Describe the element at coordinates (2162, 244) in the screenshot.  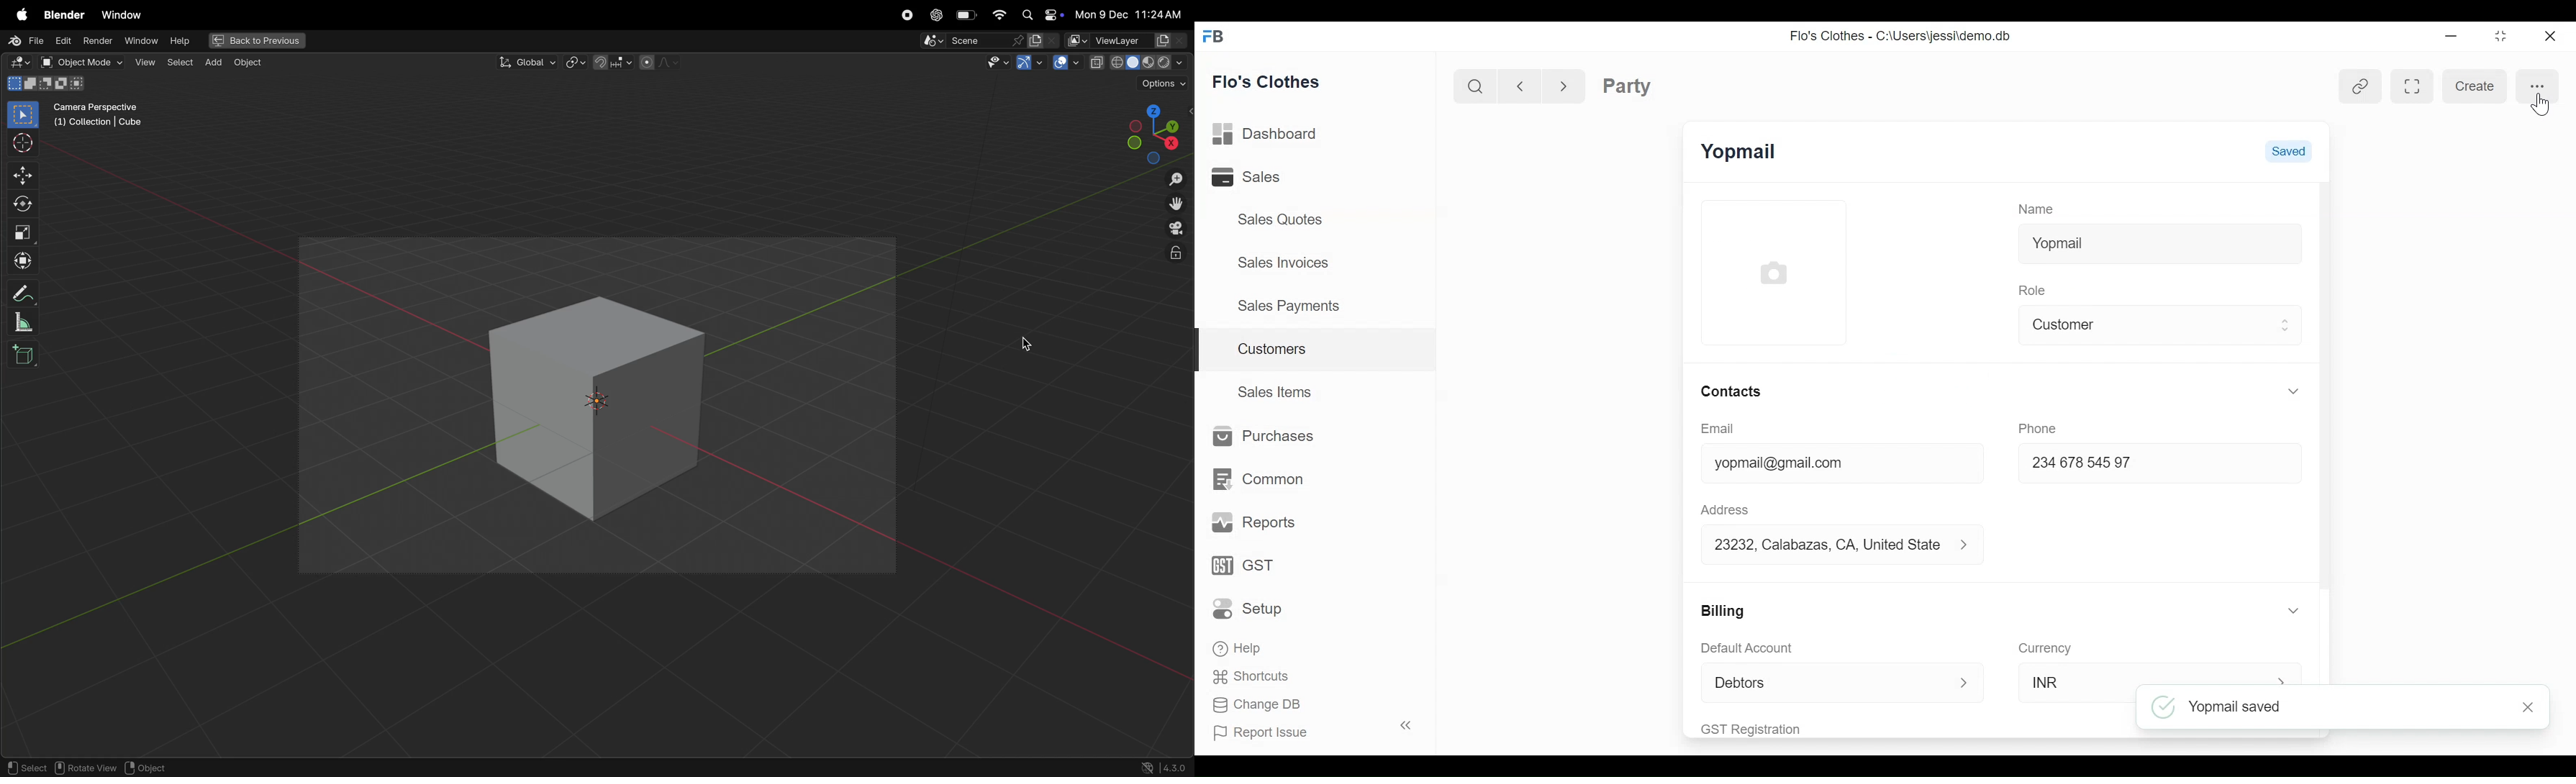
I see `Yopmail` at that location.